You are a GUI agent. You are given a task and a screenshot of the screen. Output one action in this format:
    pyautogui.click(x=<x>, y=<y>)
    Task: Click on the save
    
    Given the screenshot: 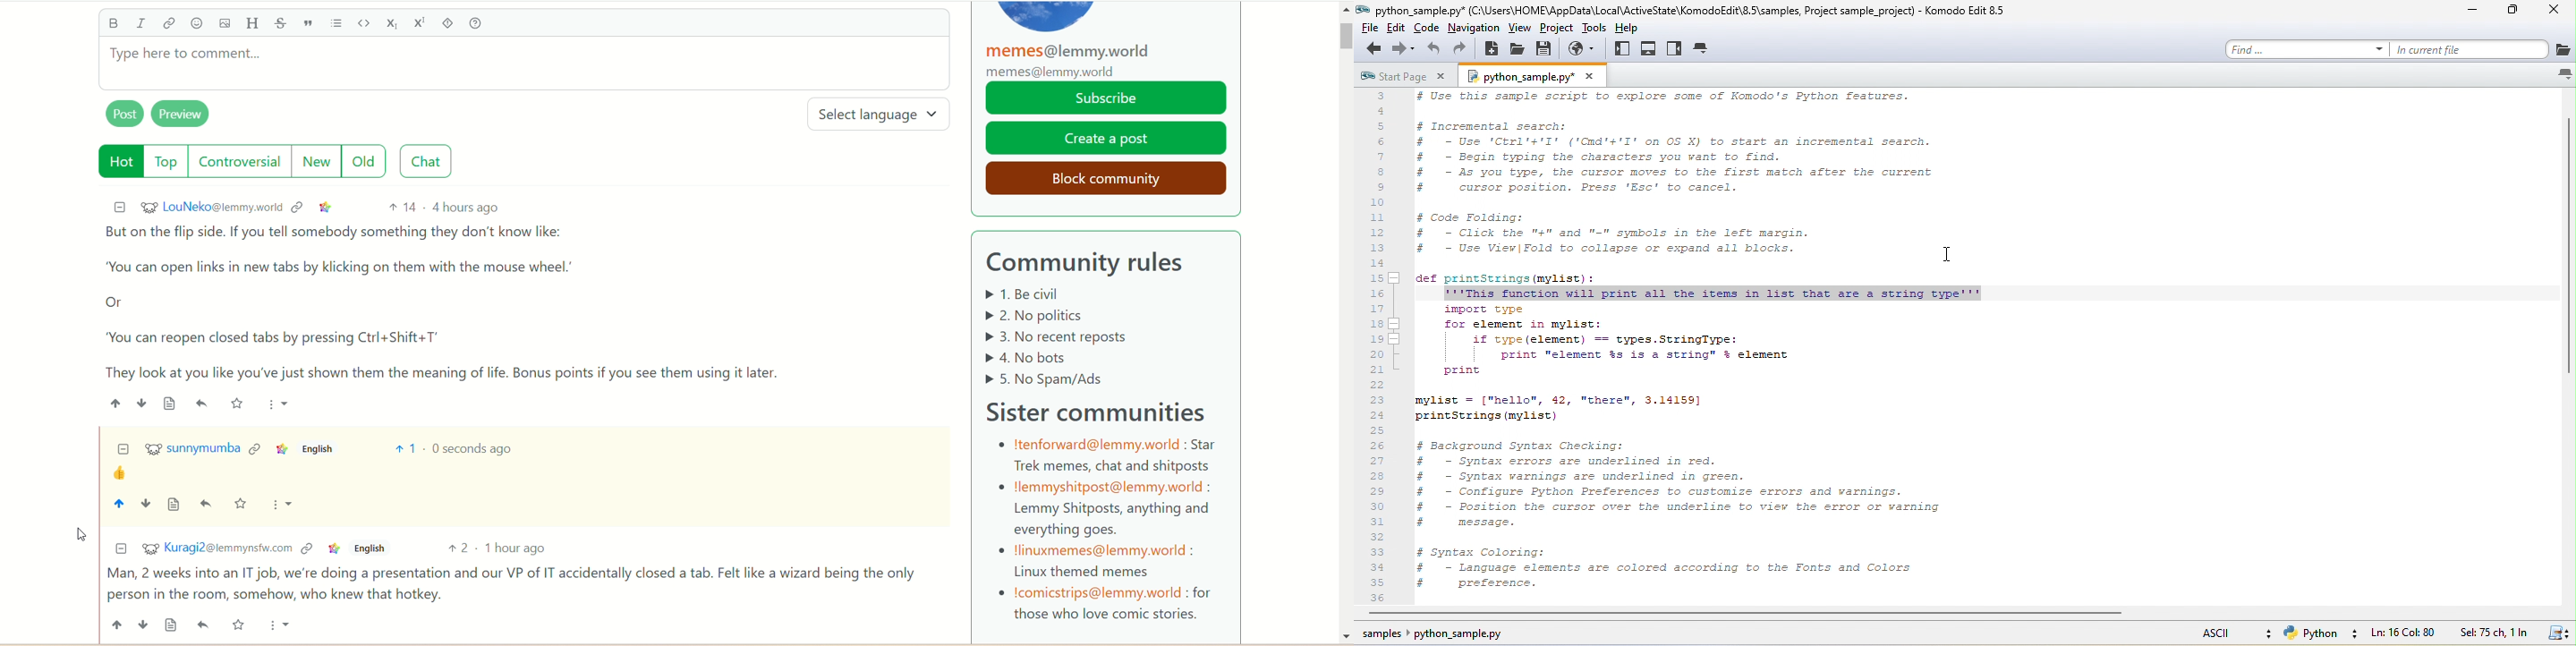 What is the action you would take?
    pyautogui.click(x=238, y=403)
    